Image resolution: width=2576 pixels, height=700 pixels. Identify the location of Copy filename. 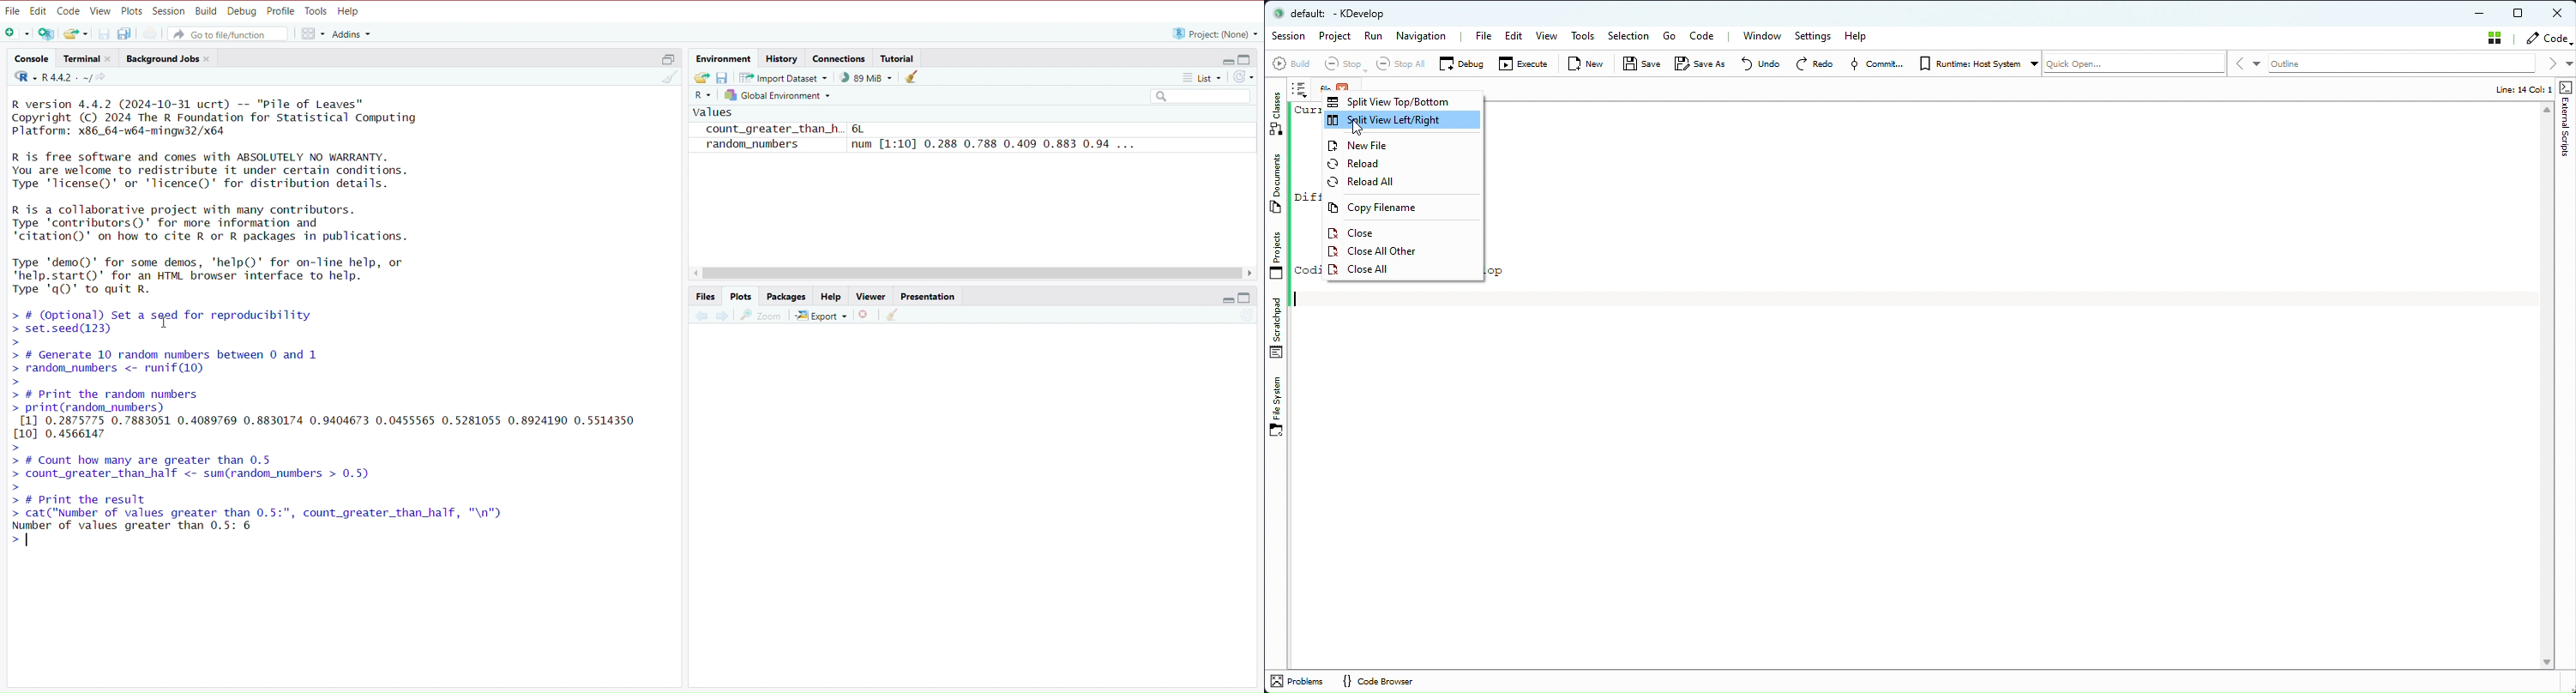
(1393, 209).